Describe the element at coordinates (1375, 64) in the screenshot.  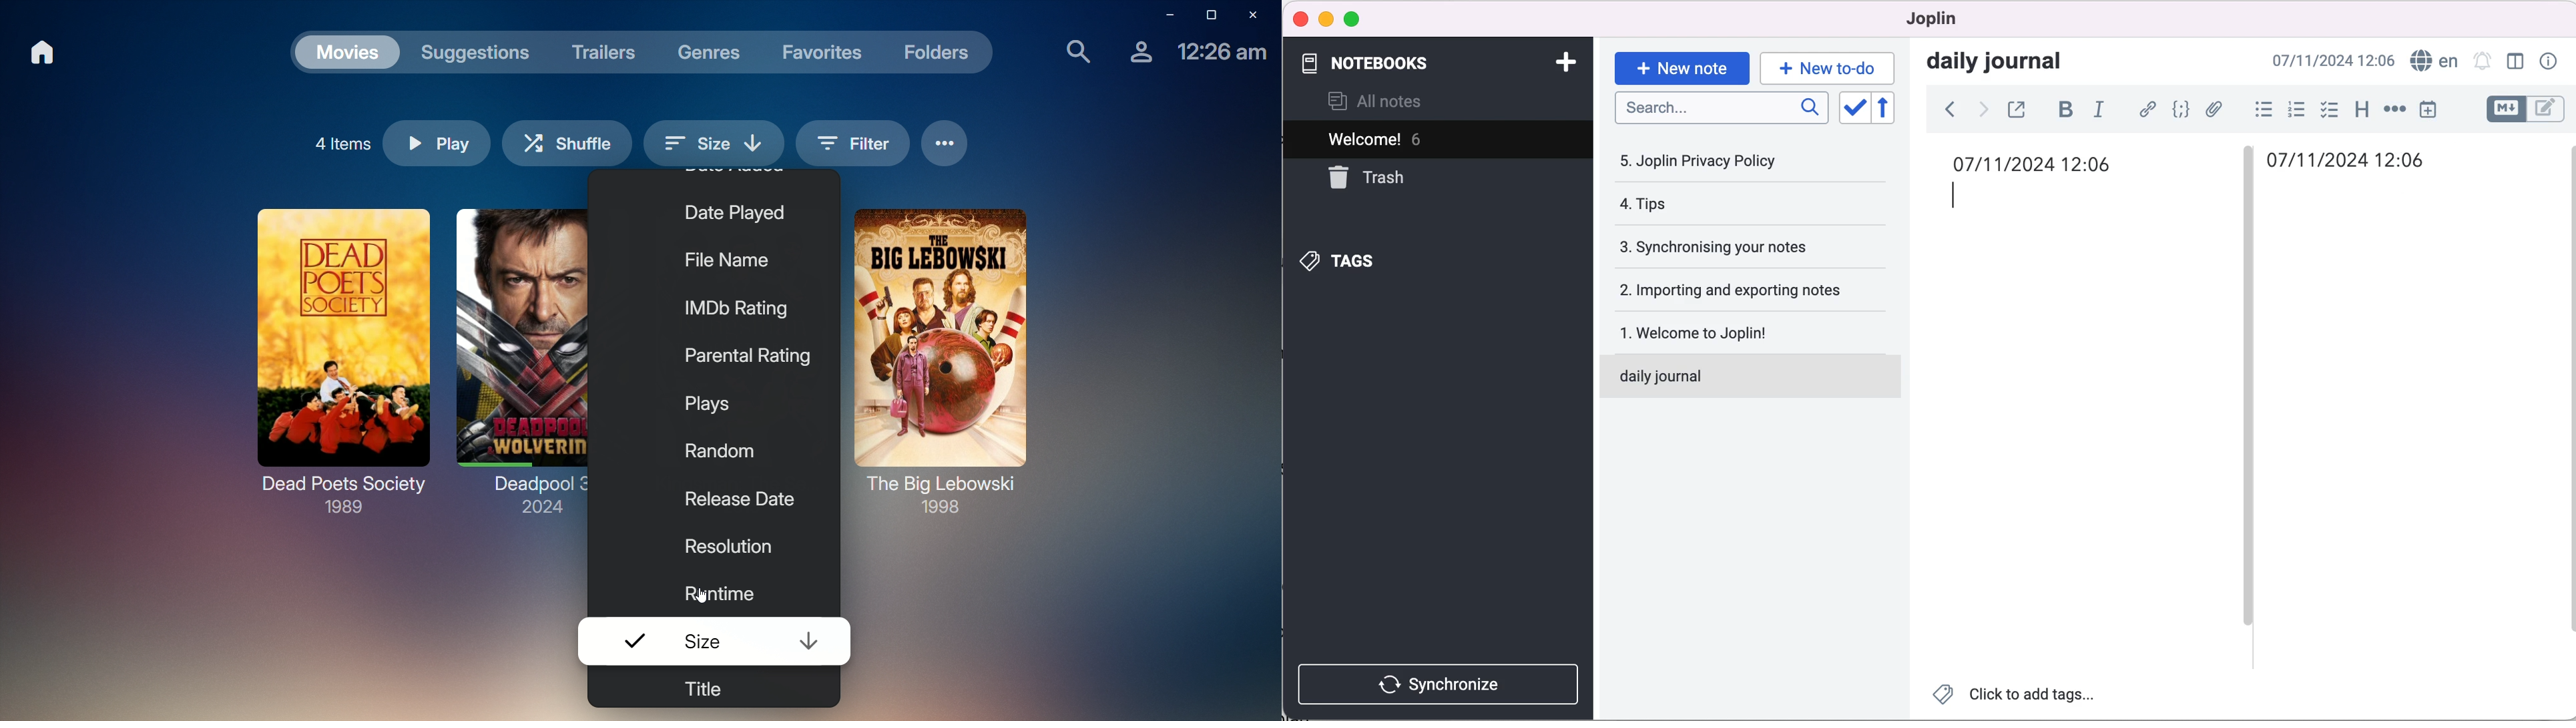
I see `notebooks` at that location.